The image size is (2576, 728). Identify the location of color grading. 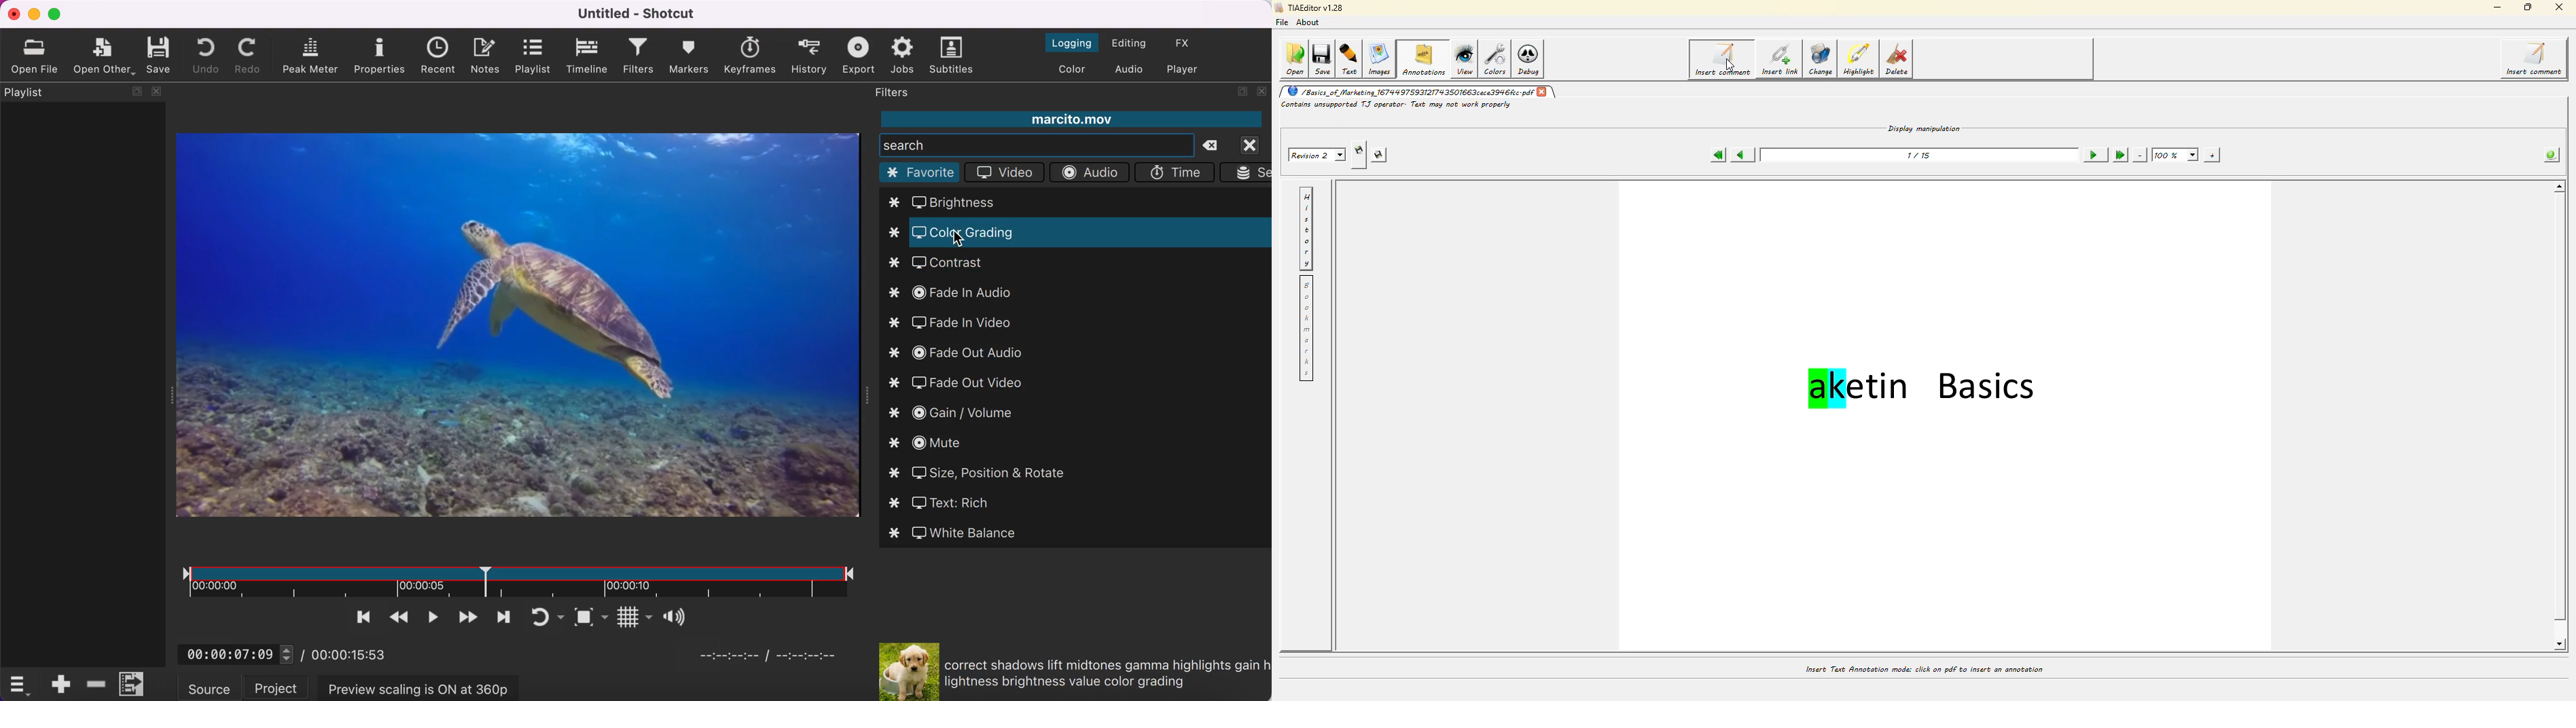
(897, 232).